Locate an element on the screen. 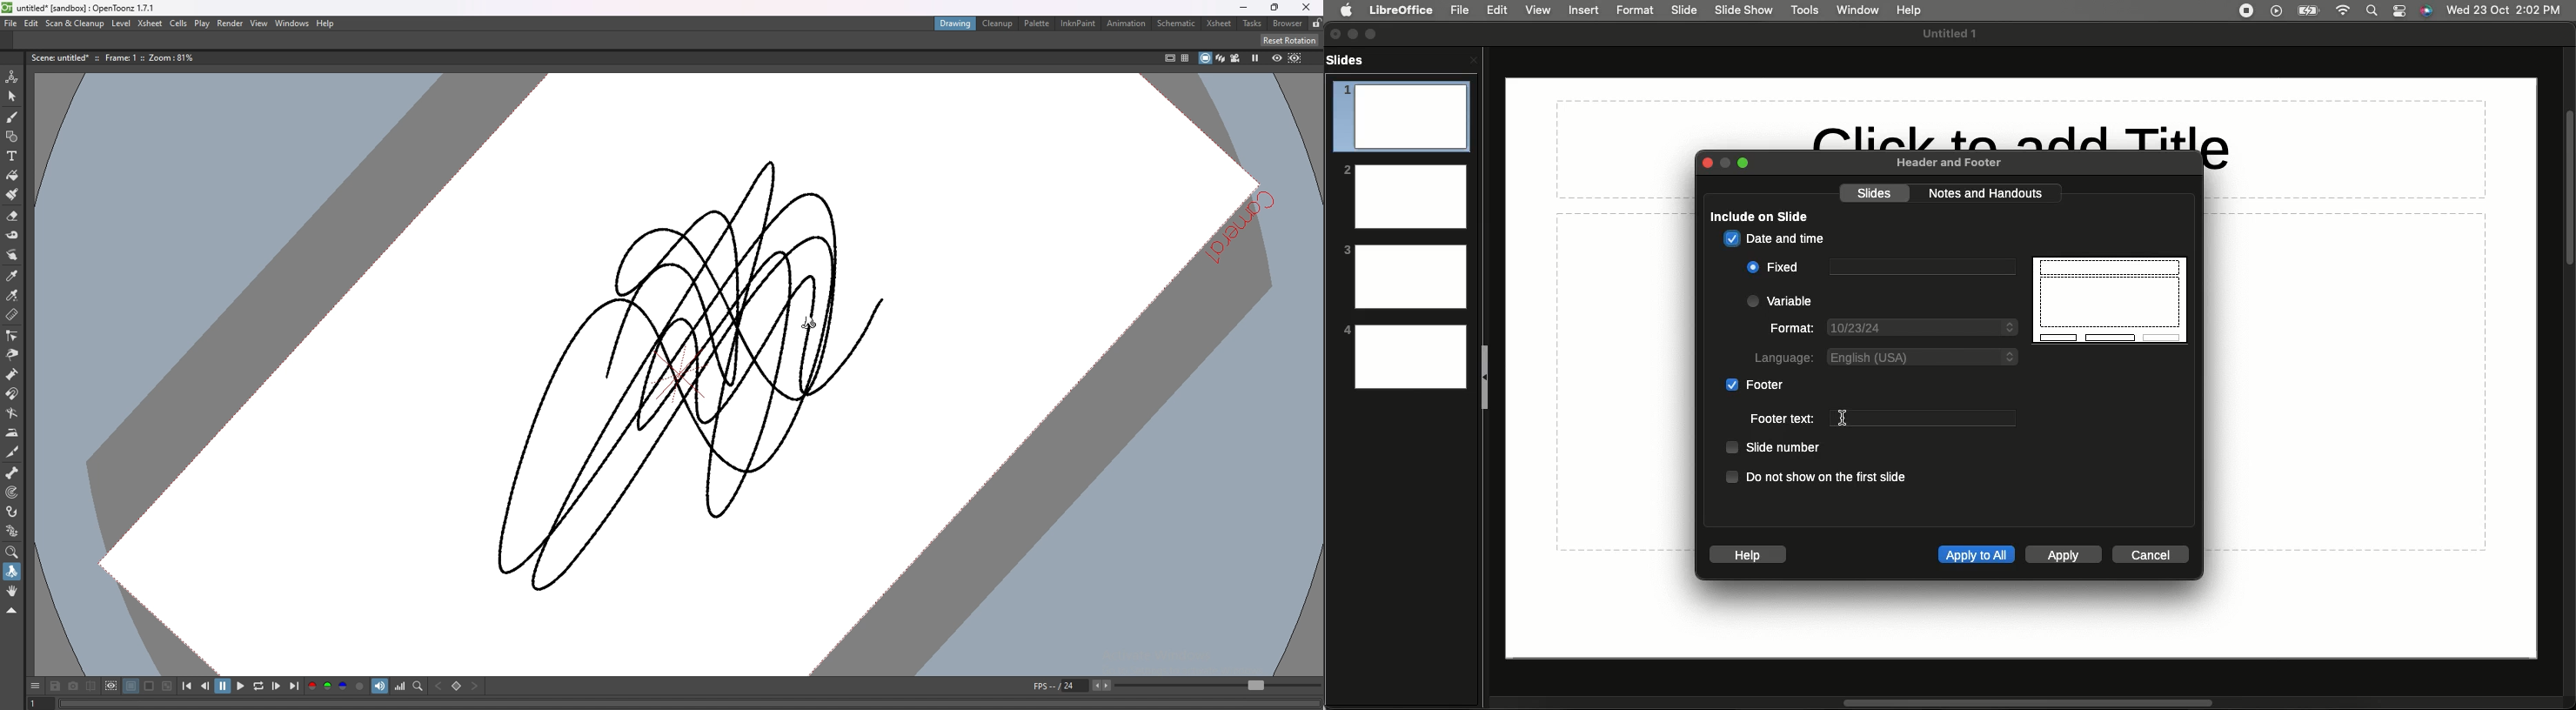  Fixed is located at coordinates (1775, 268).